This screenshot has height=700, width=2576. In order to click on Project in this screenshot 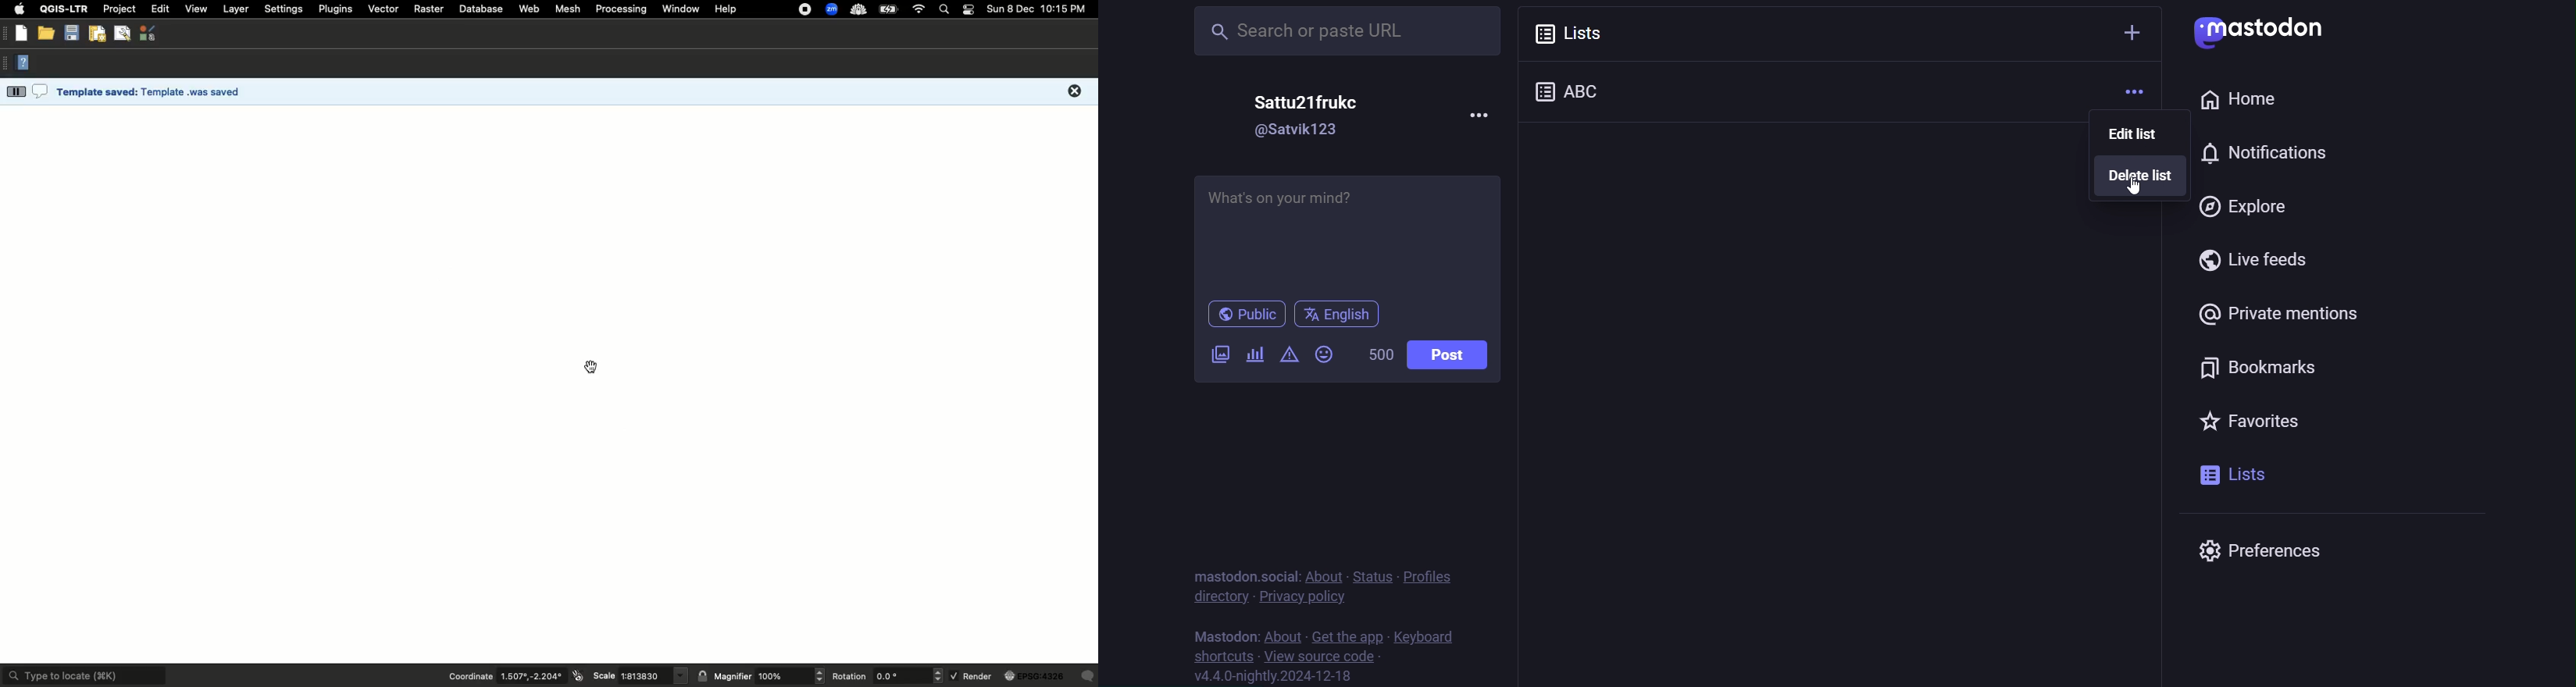, I will do `click(121, 9)`.